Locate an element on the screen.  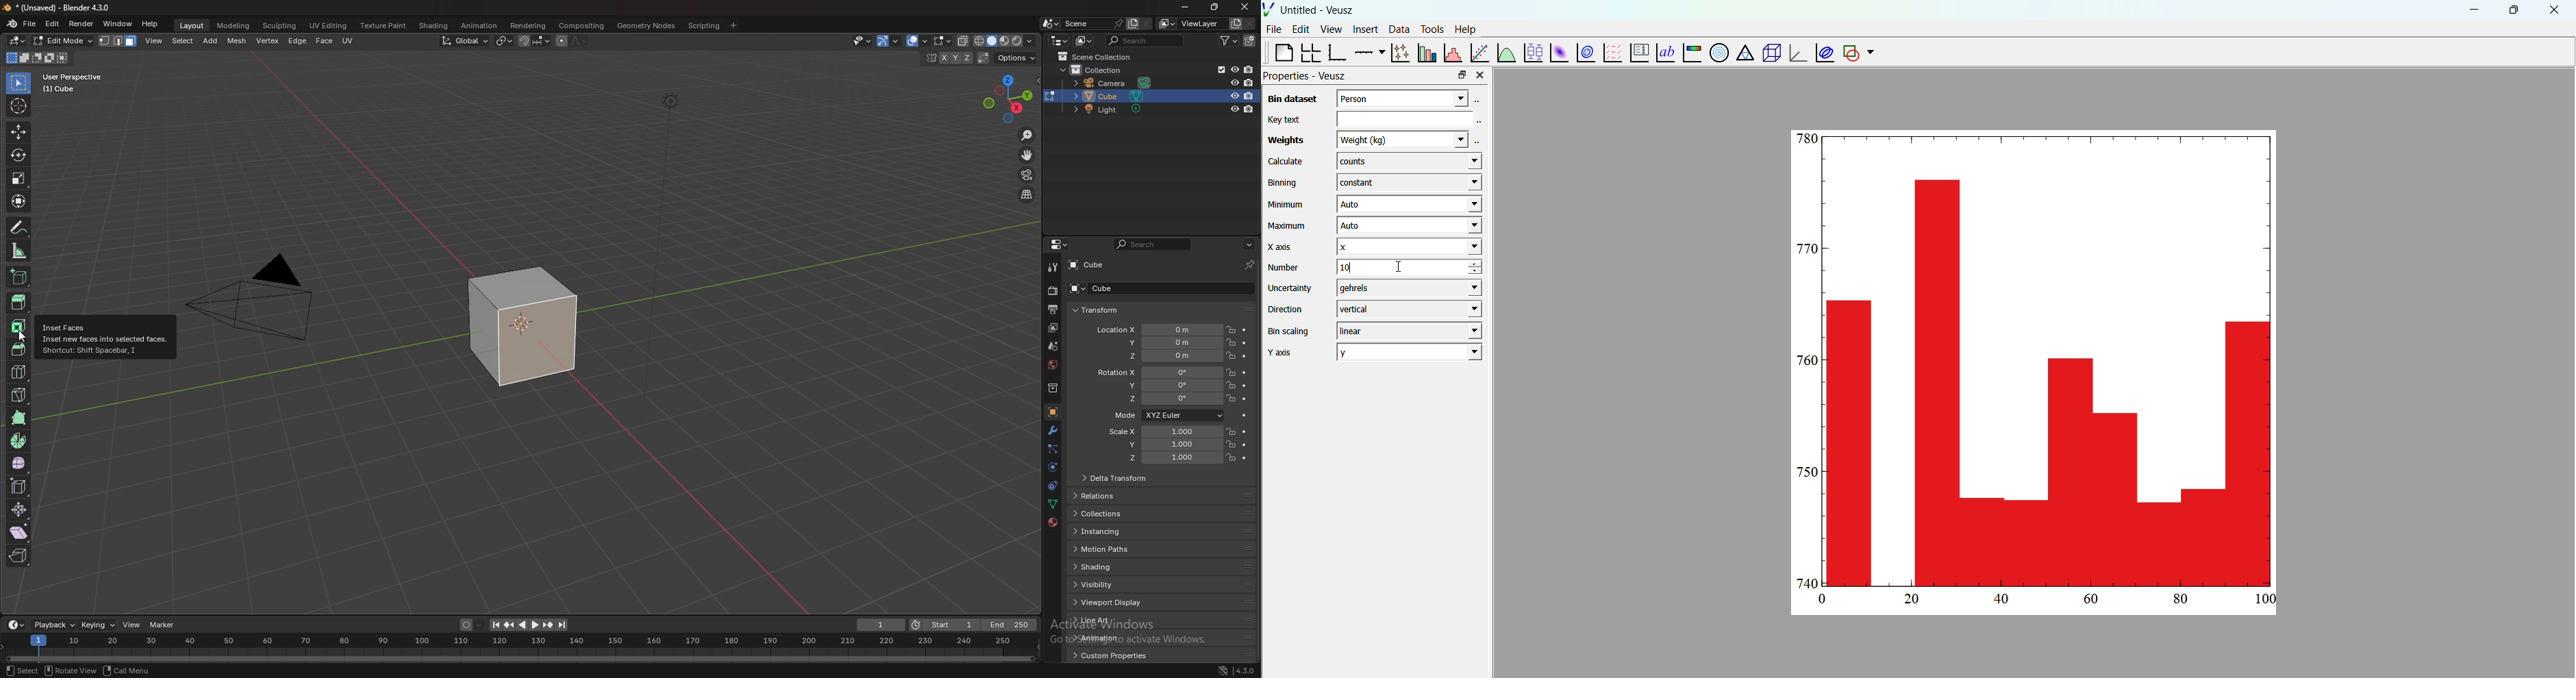
viewport display is located at coordinates (1112, 603).